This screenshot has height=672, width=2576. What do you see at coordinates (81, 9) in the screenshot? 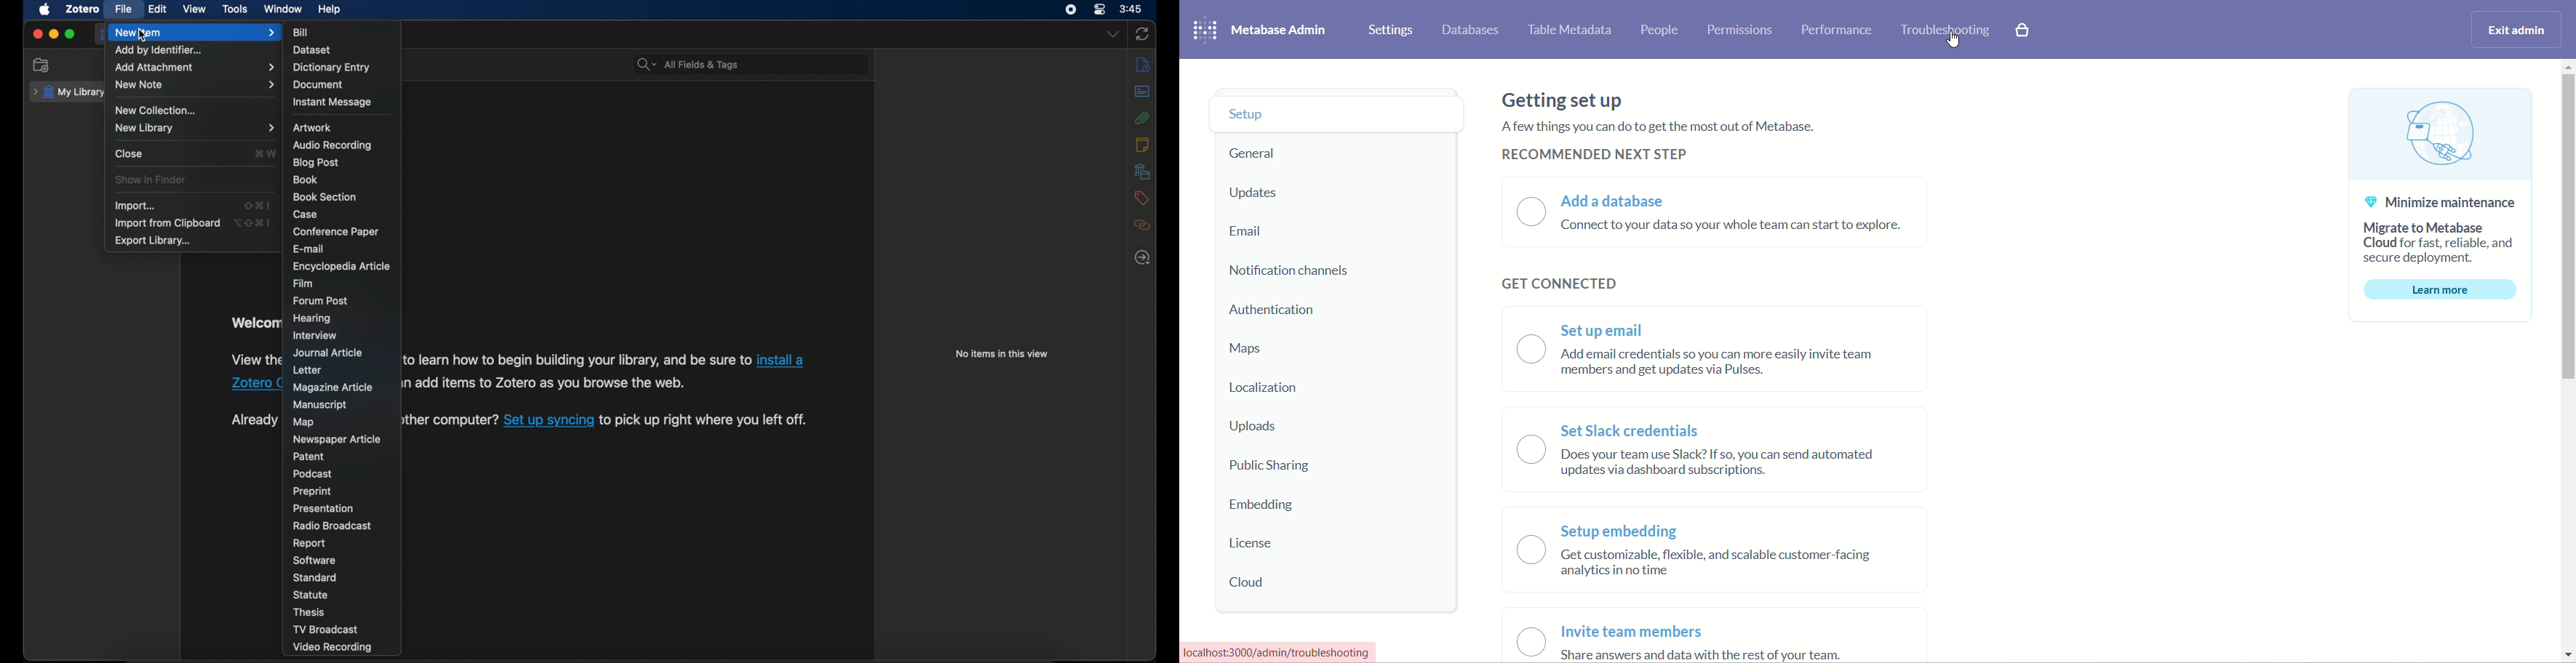
I see `zotero` at bounding box center [81, 9].